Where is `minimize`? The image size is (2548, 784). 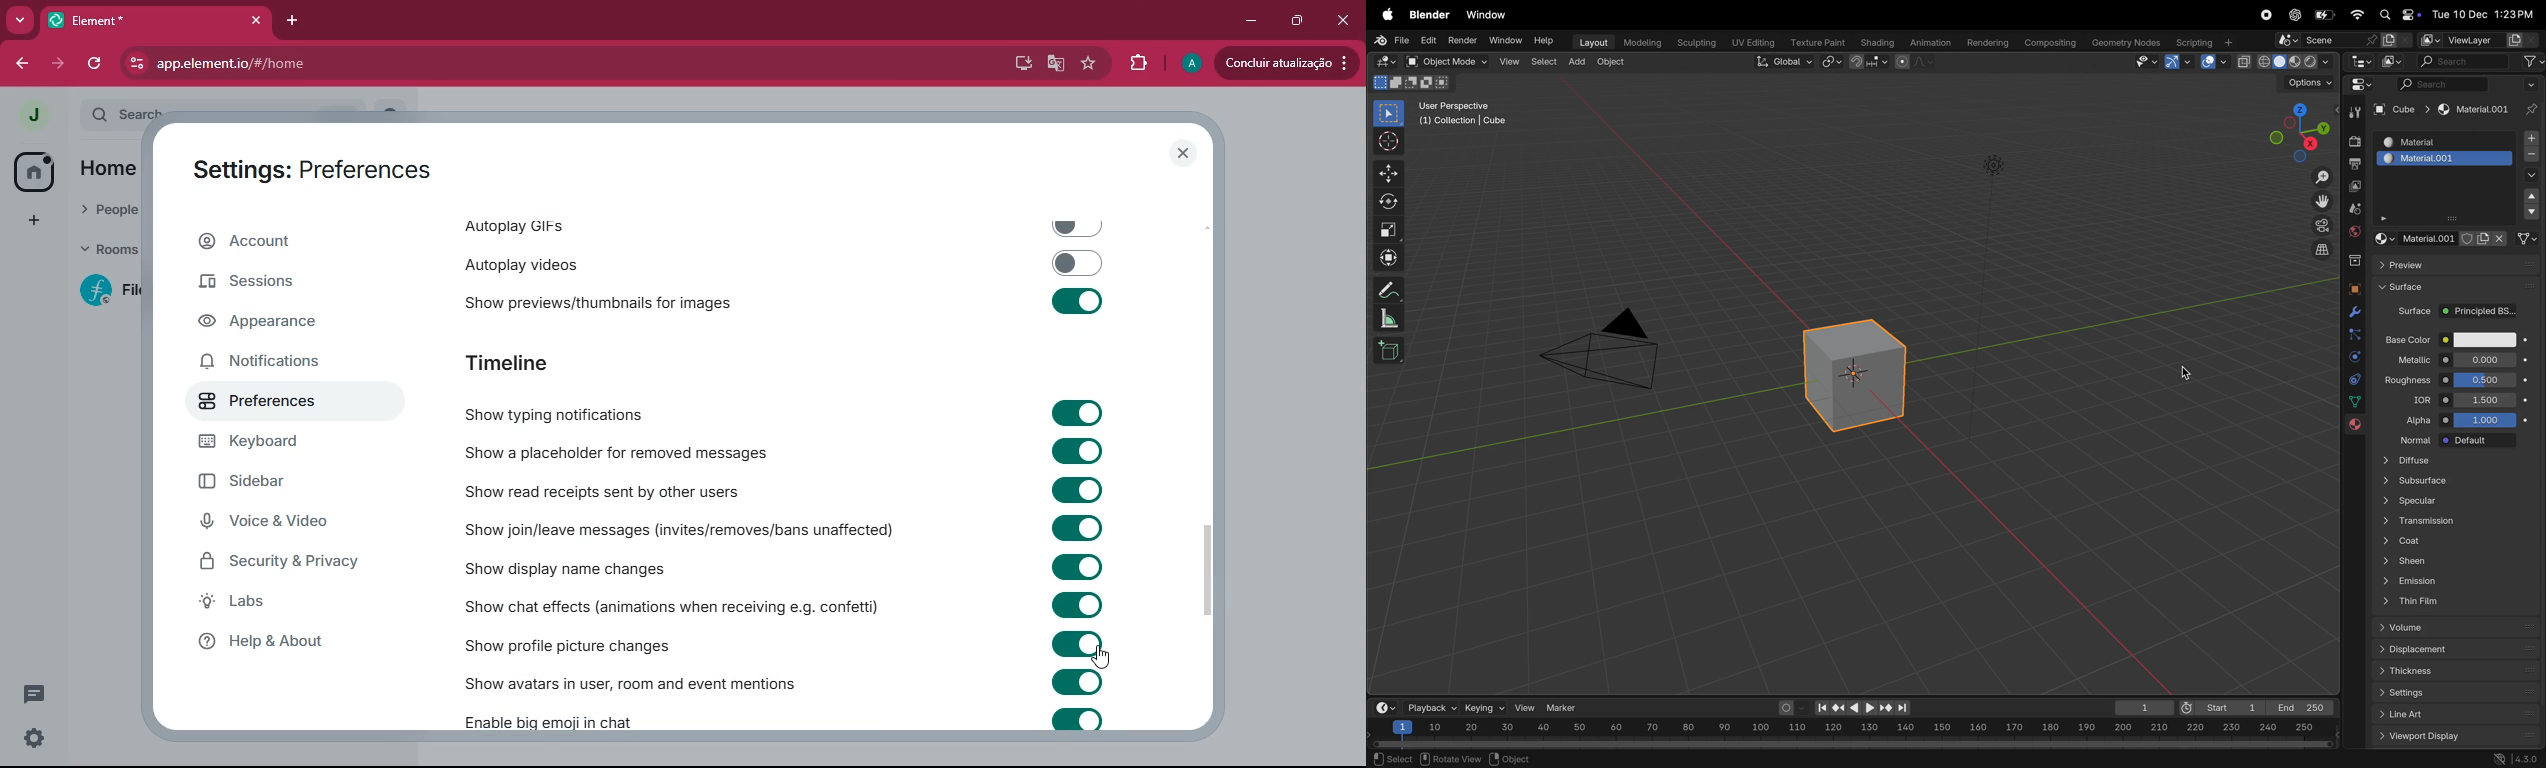
minimize is located at coordinates (1251, 21).